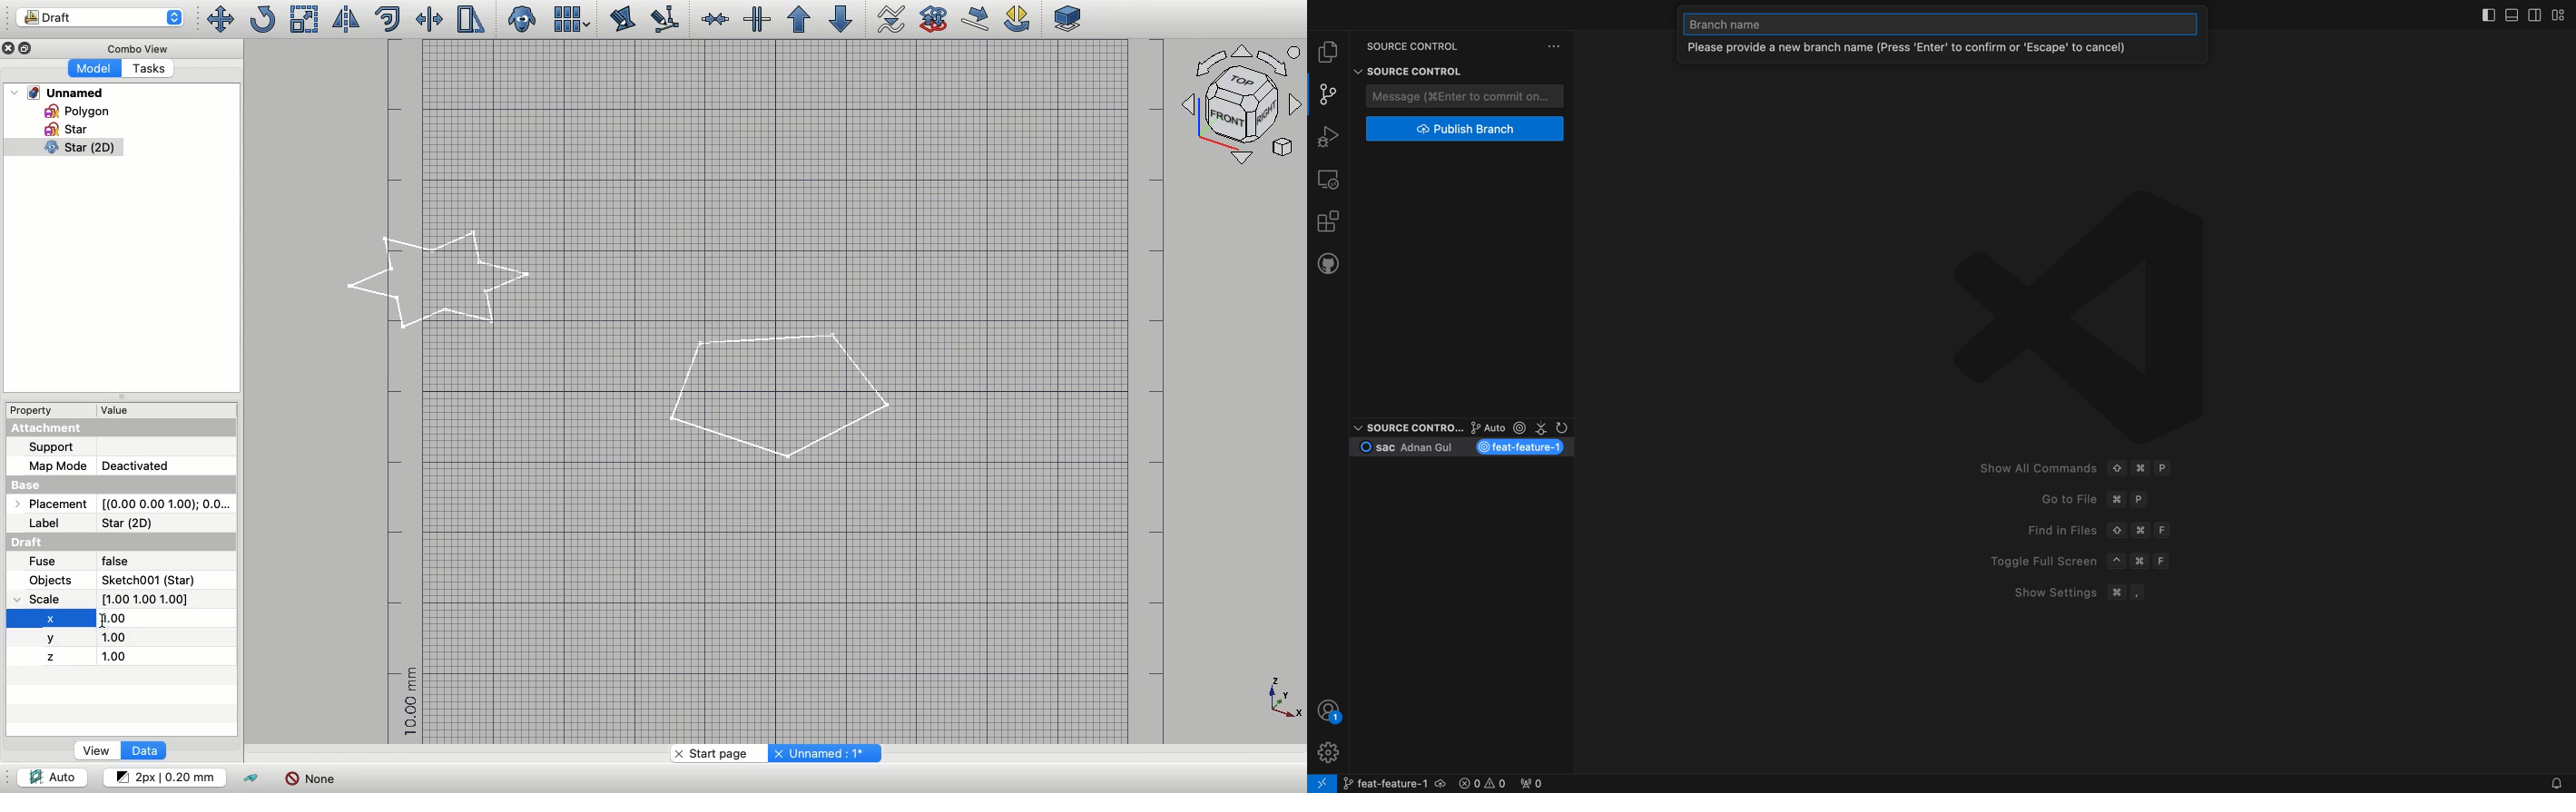 This screenshot has height=812, width=2576. Describe the element at coordinates (1327, 135) in the screenshot. I see `debugger` at that location.